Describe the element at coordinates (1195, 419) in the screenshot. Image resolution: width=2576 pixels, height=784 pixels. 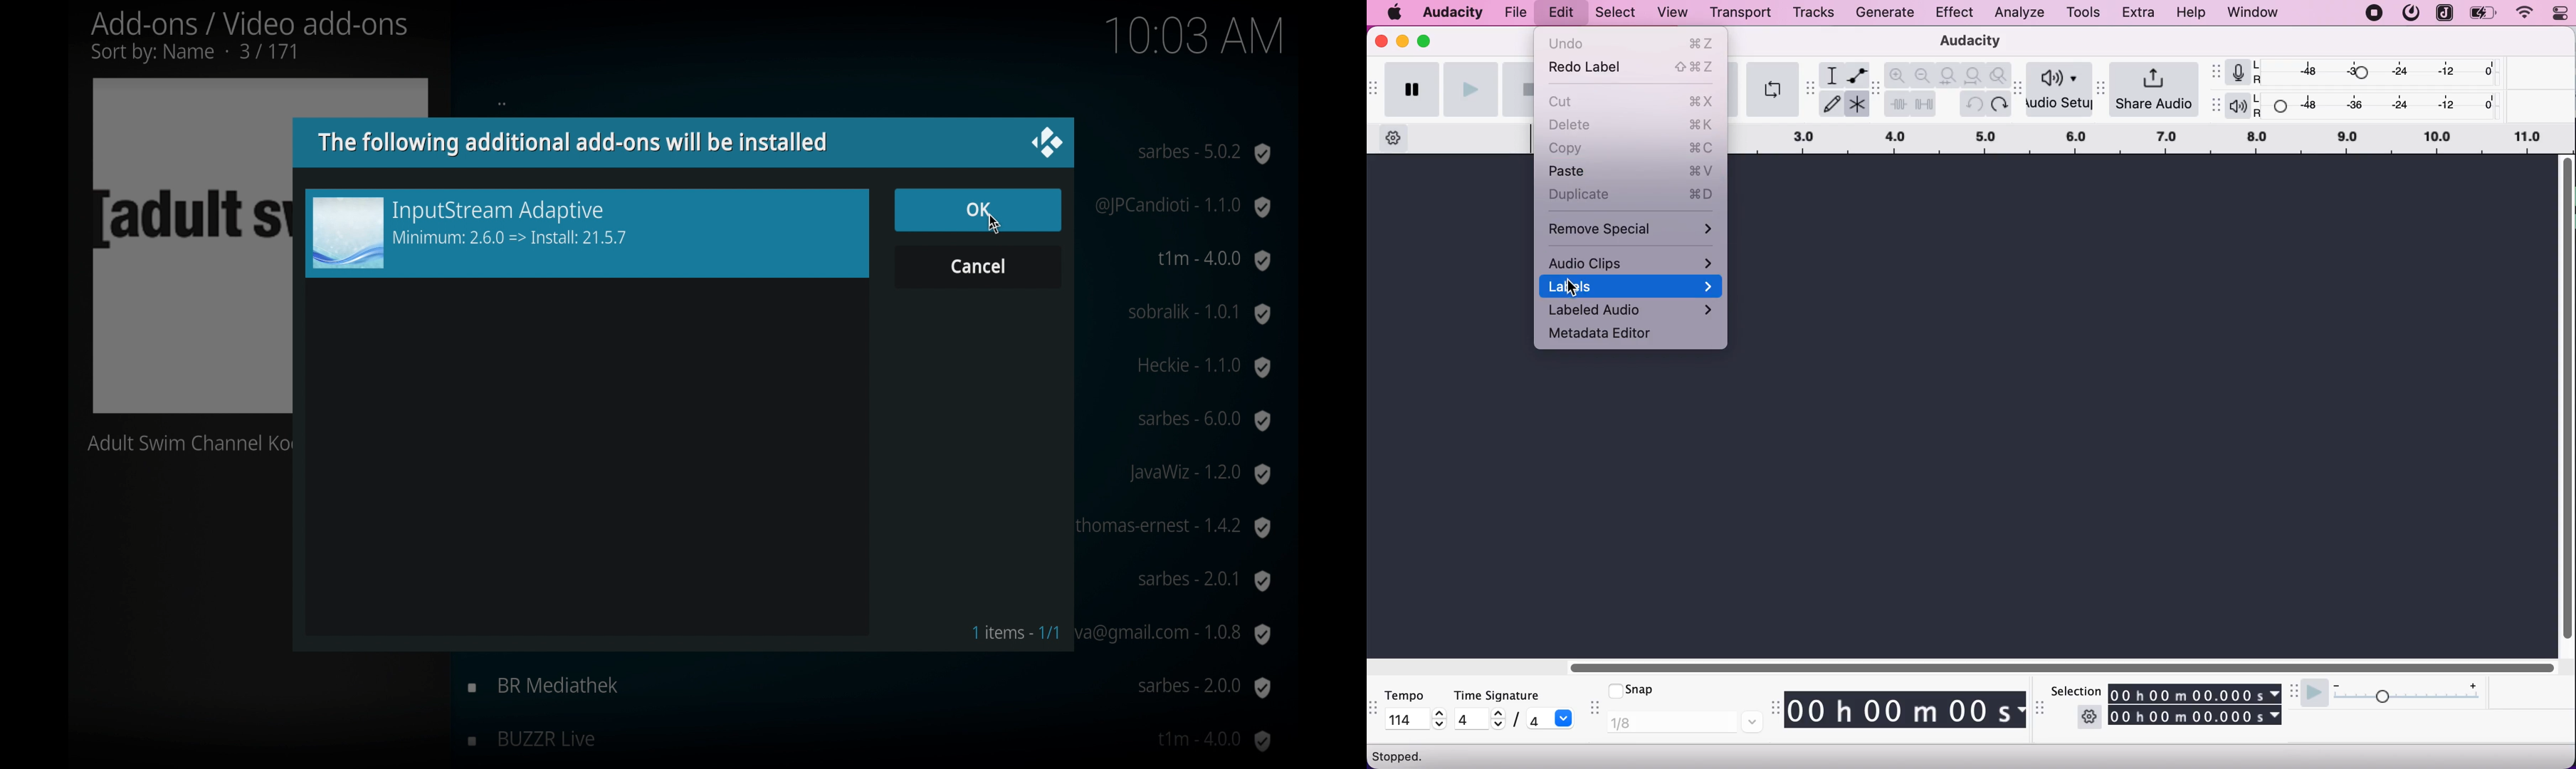
I see `sabres-6.0.0` at that location.